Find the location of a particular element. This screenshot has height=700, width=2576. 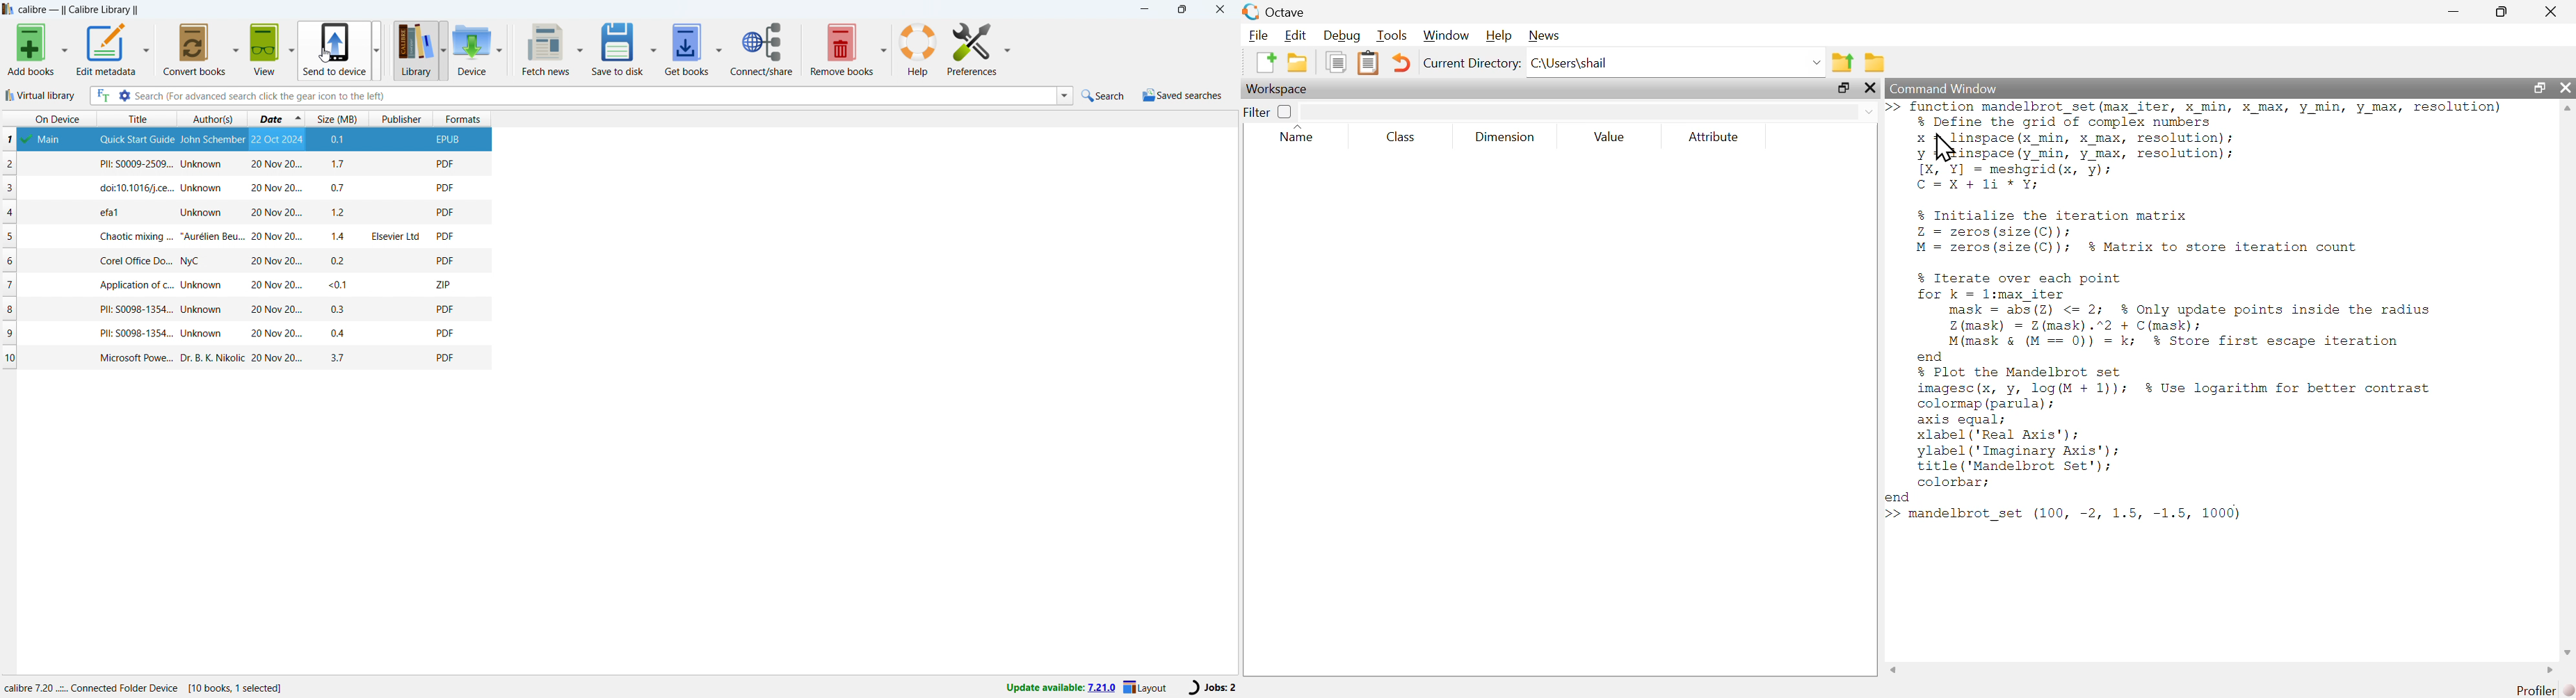

enter search string is located at coordinates (595, 96).